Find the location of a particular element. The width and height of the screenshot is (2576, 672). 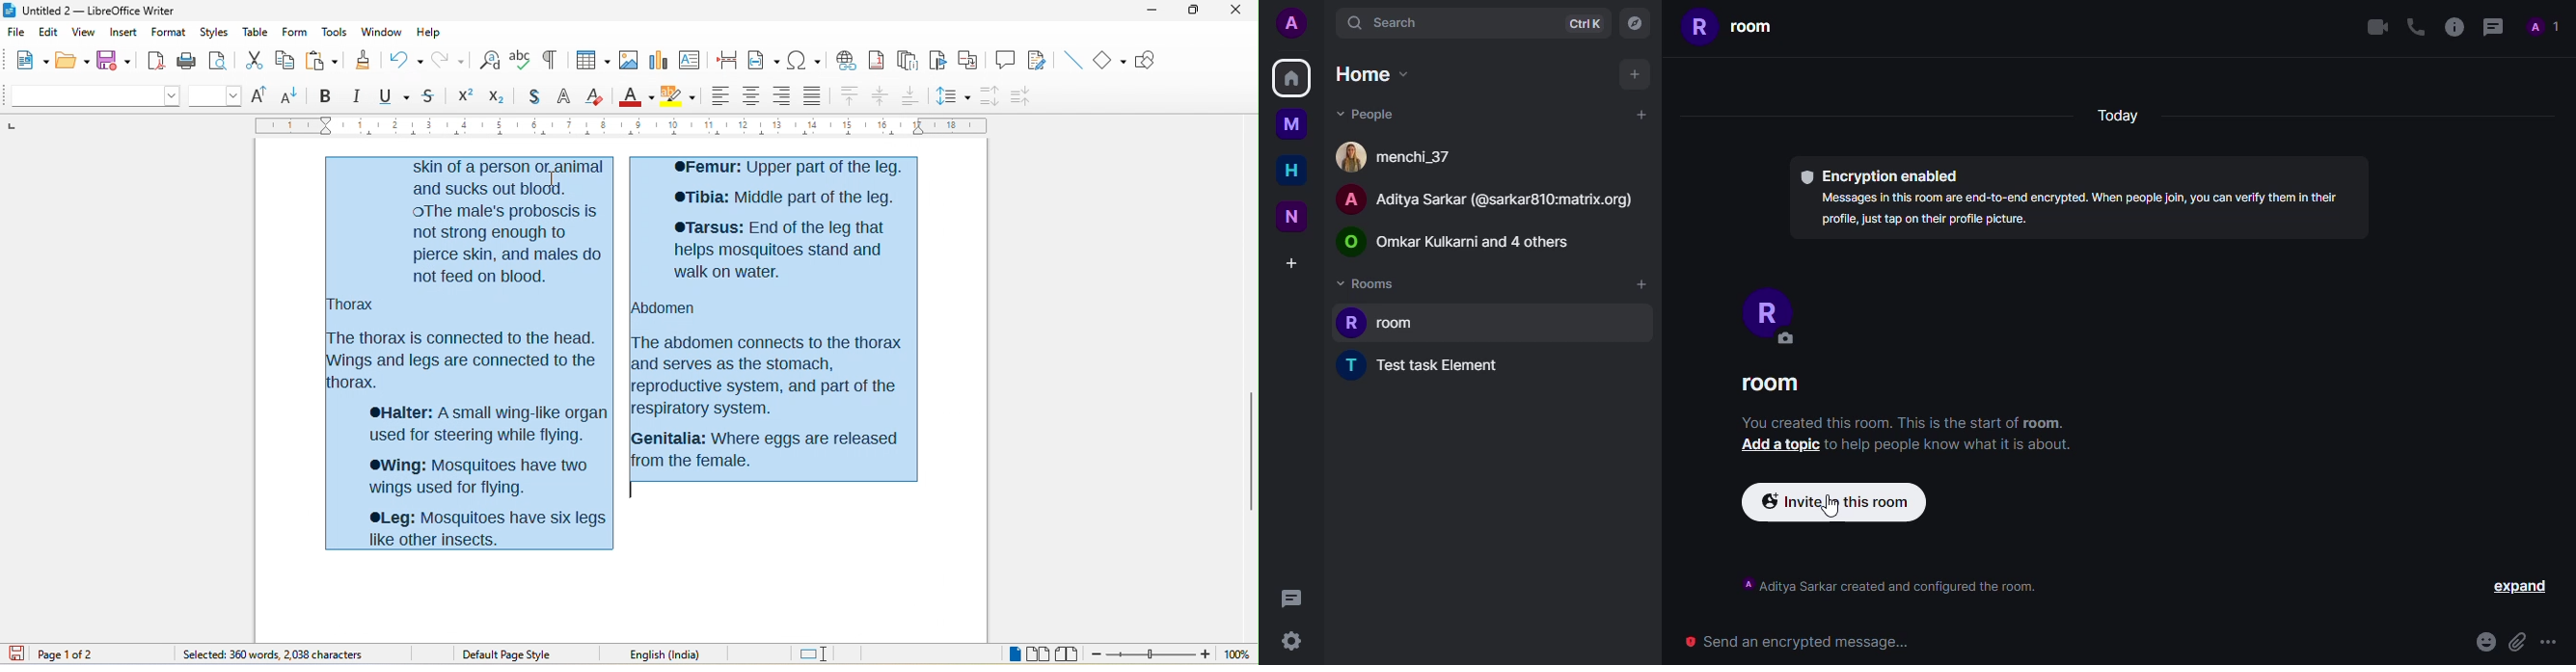

text box is located at coordinates (690, 58).